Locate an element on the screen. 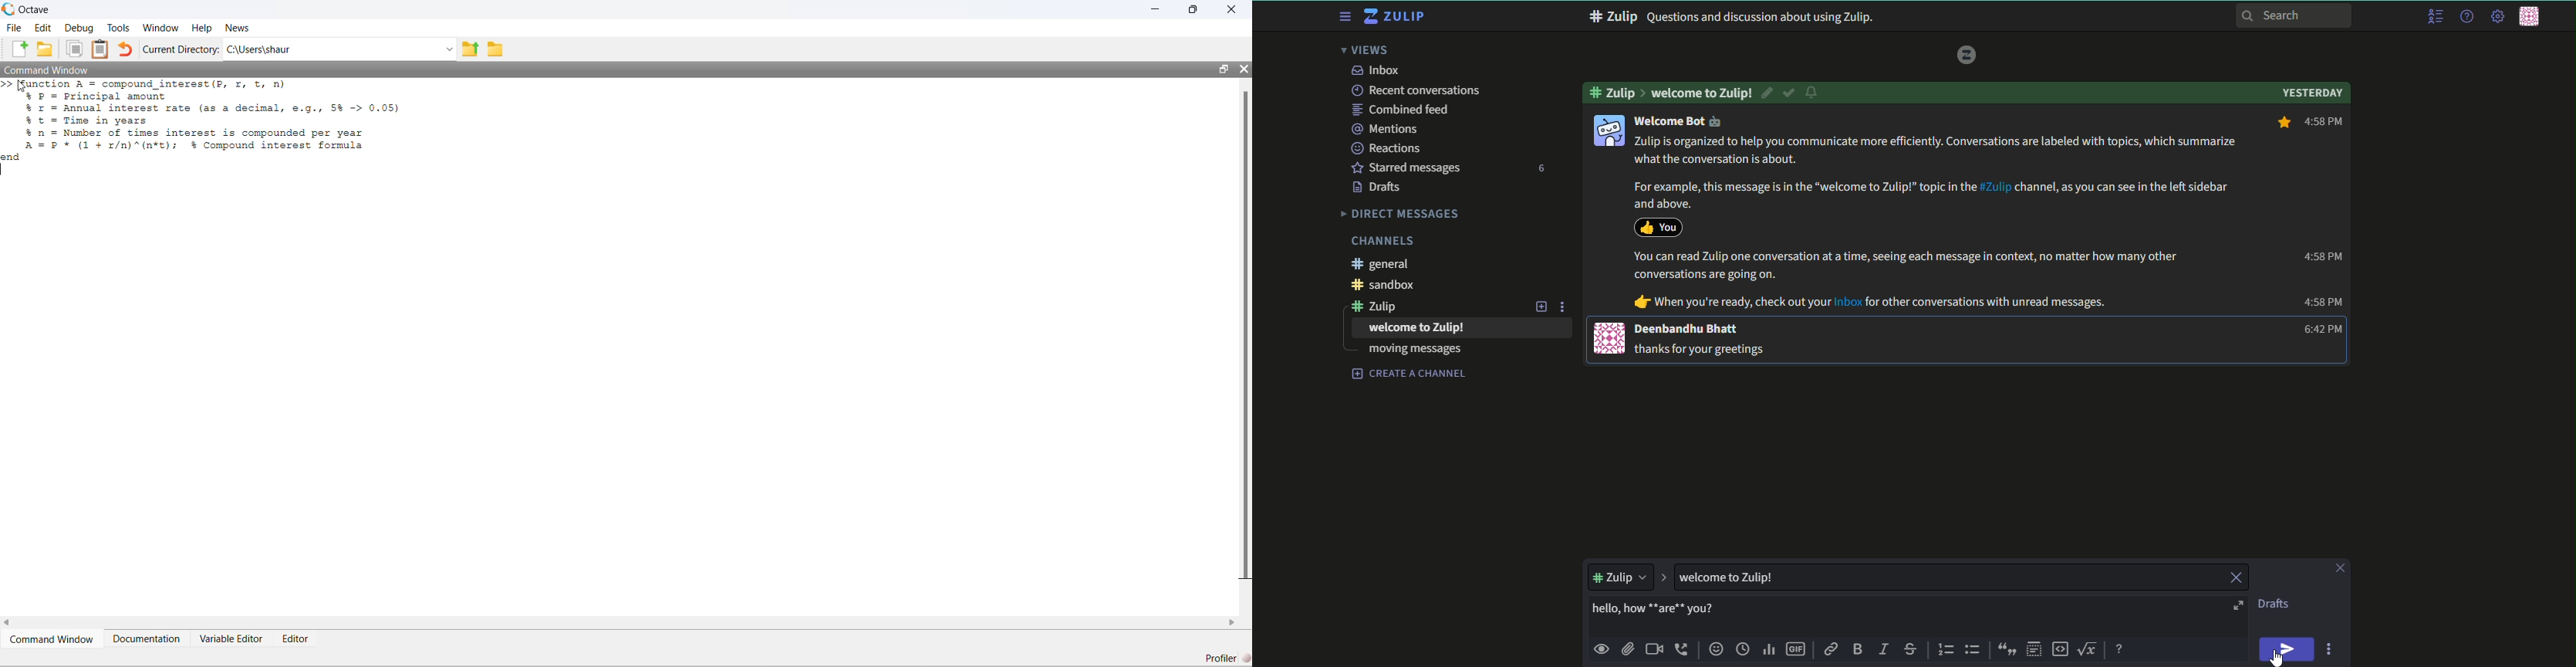 The width and height of the screenshot is (2576, 672). Channels is located at coordinates (1382, 241).